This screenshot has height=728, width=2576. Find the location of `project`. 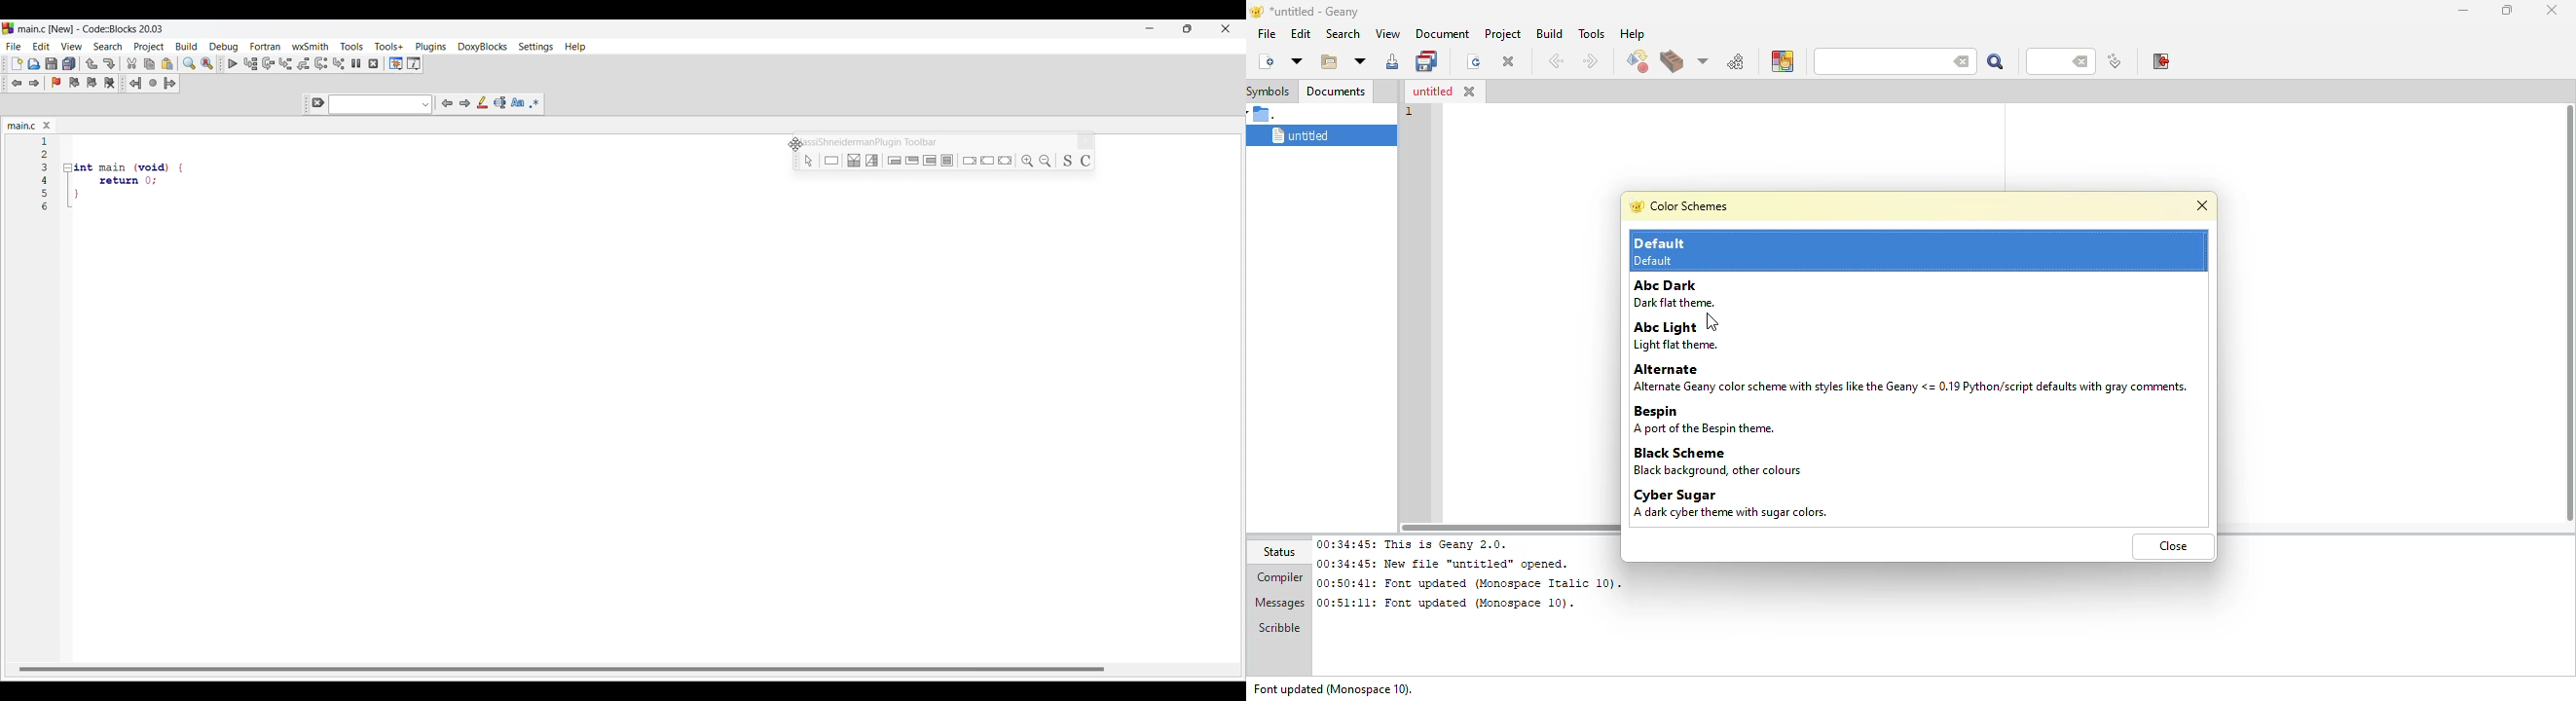

project is located at coordinates (1502, 33).